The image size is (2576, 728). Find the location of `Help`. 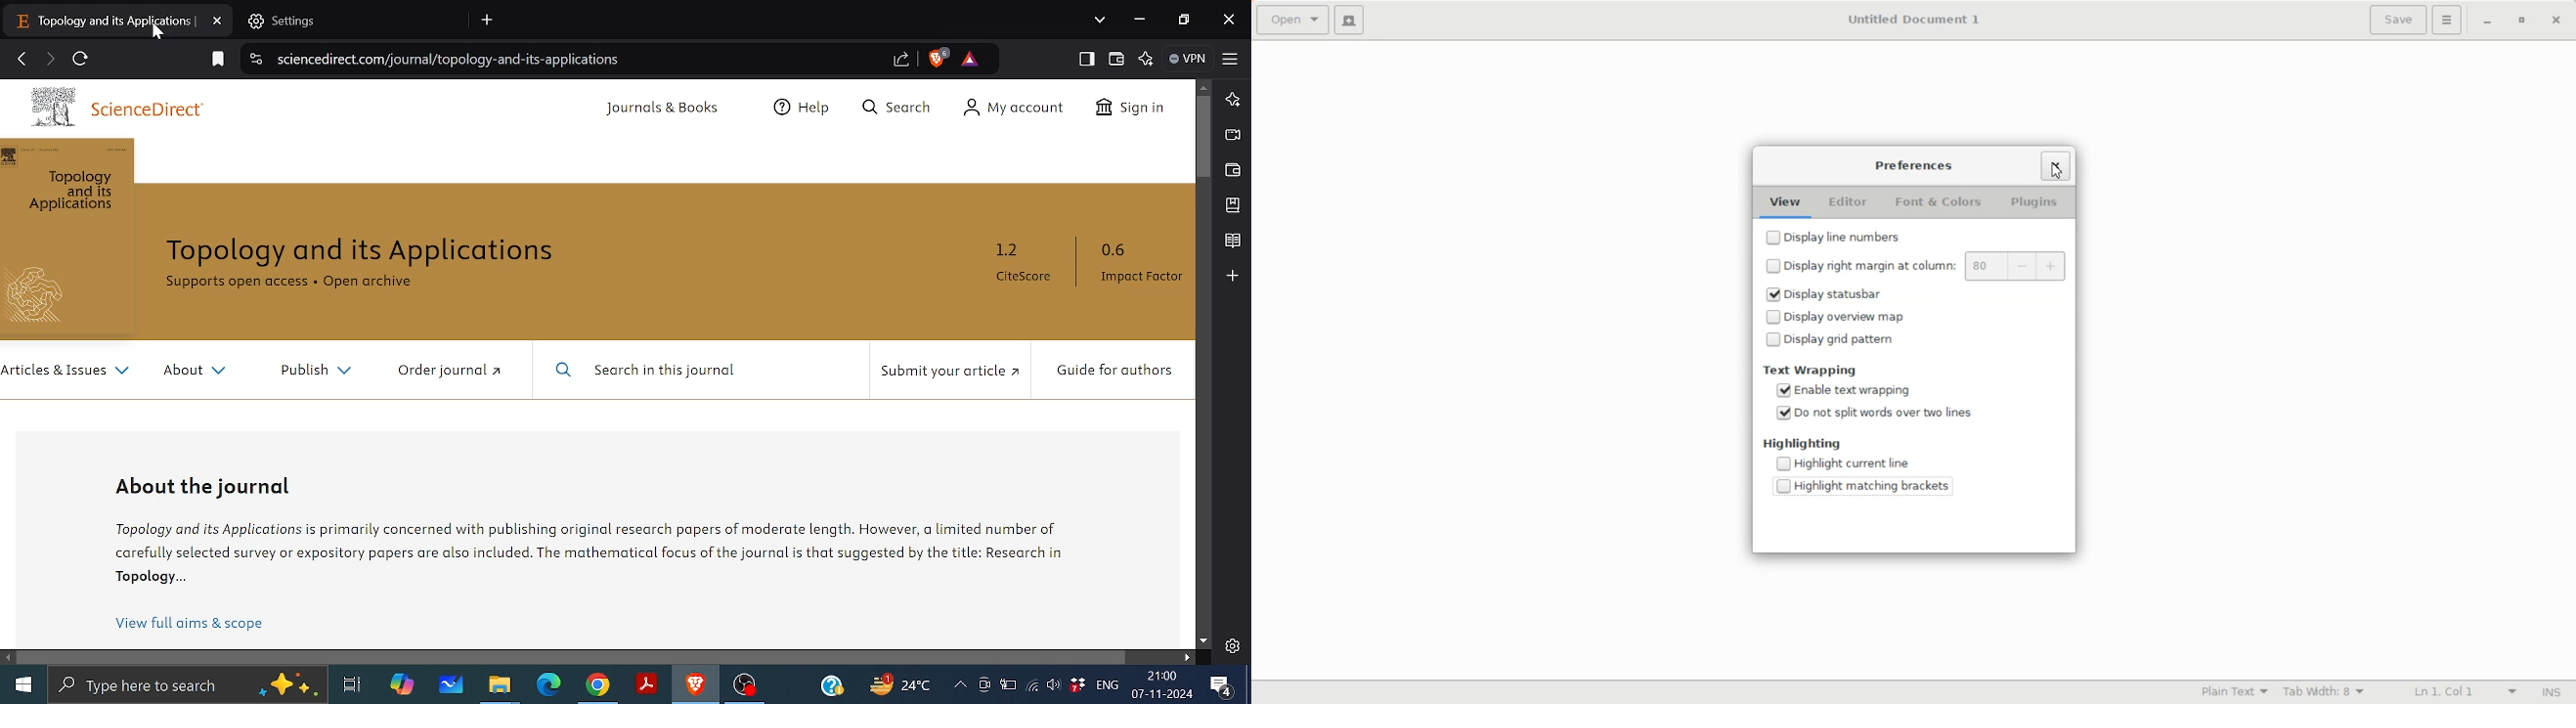

Help is located at coordinates (795, 109).